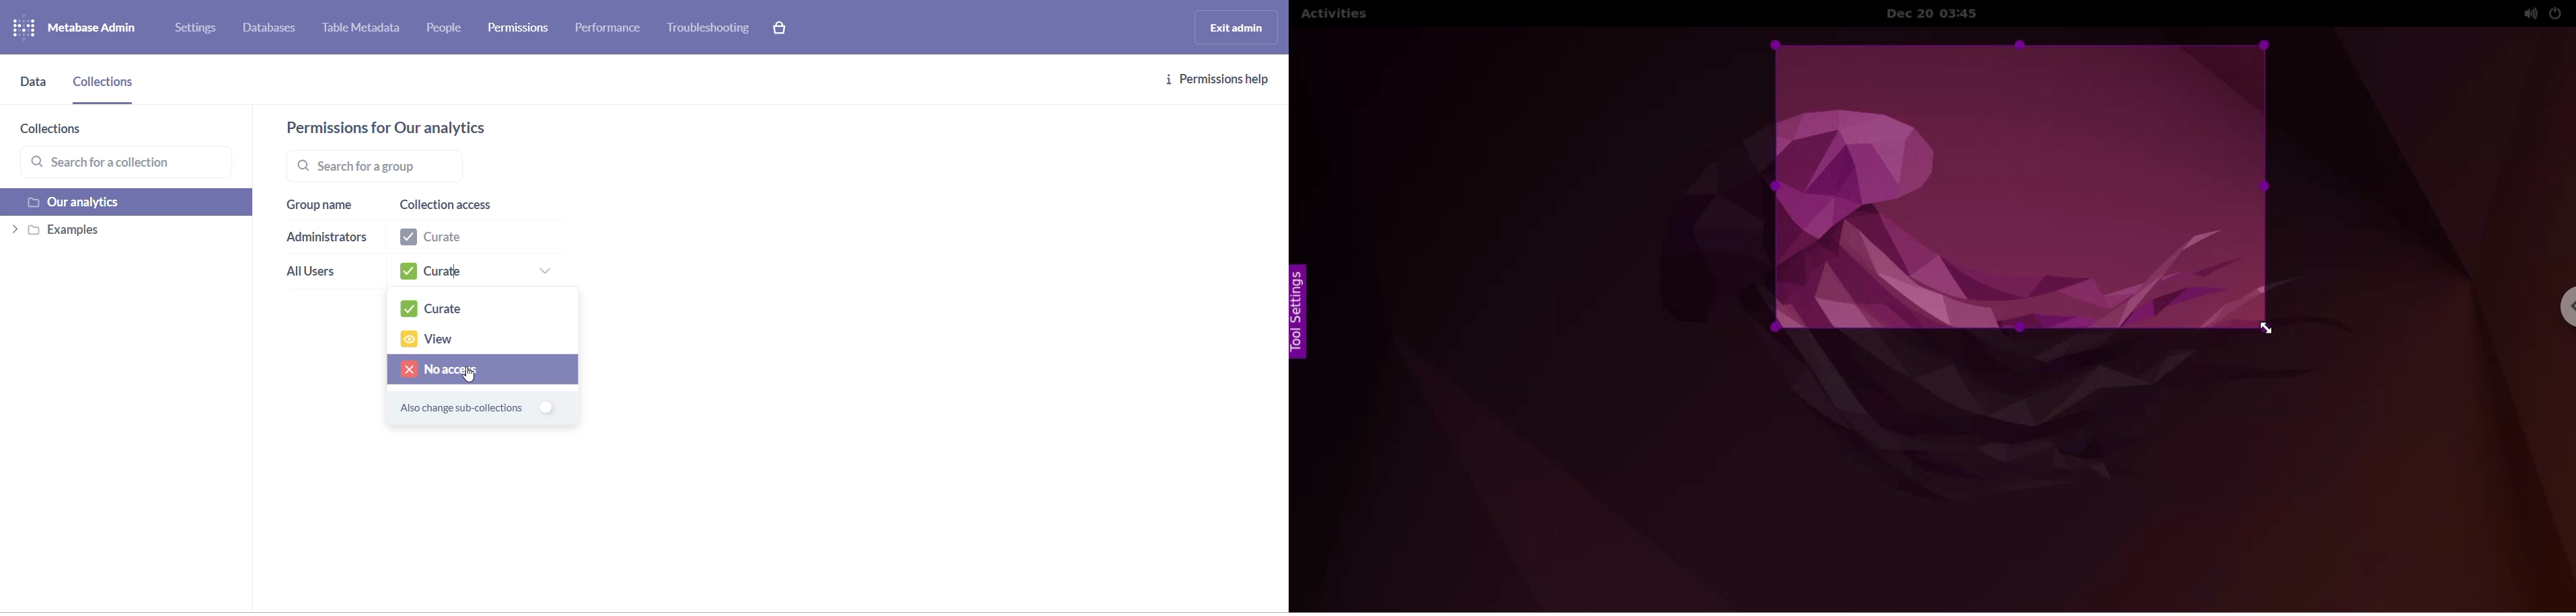  I want to click on view, so click(482, 340).